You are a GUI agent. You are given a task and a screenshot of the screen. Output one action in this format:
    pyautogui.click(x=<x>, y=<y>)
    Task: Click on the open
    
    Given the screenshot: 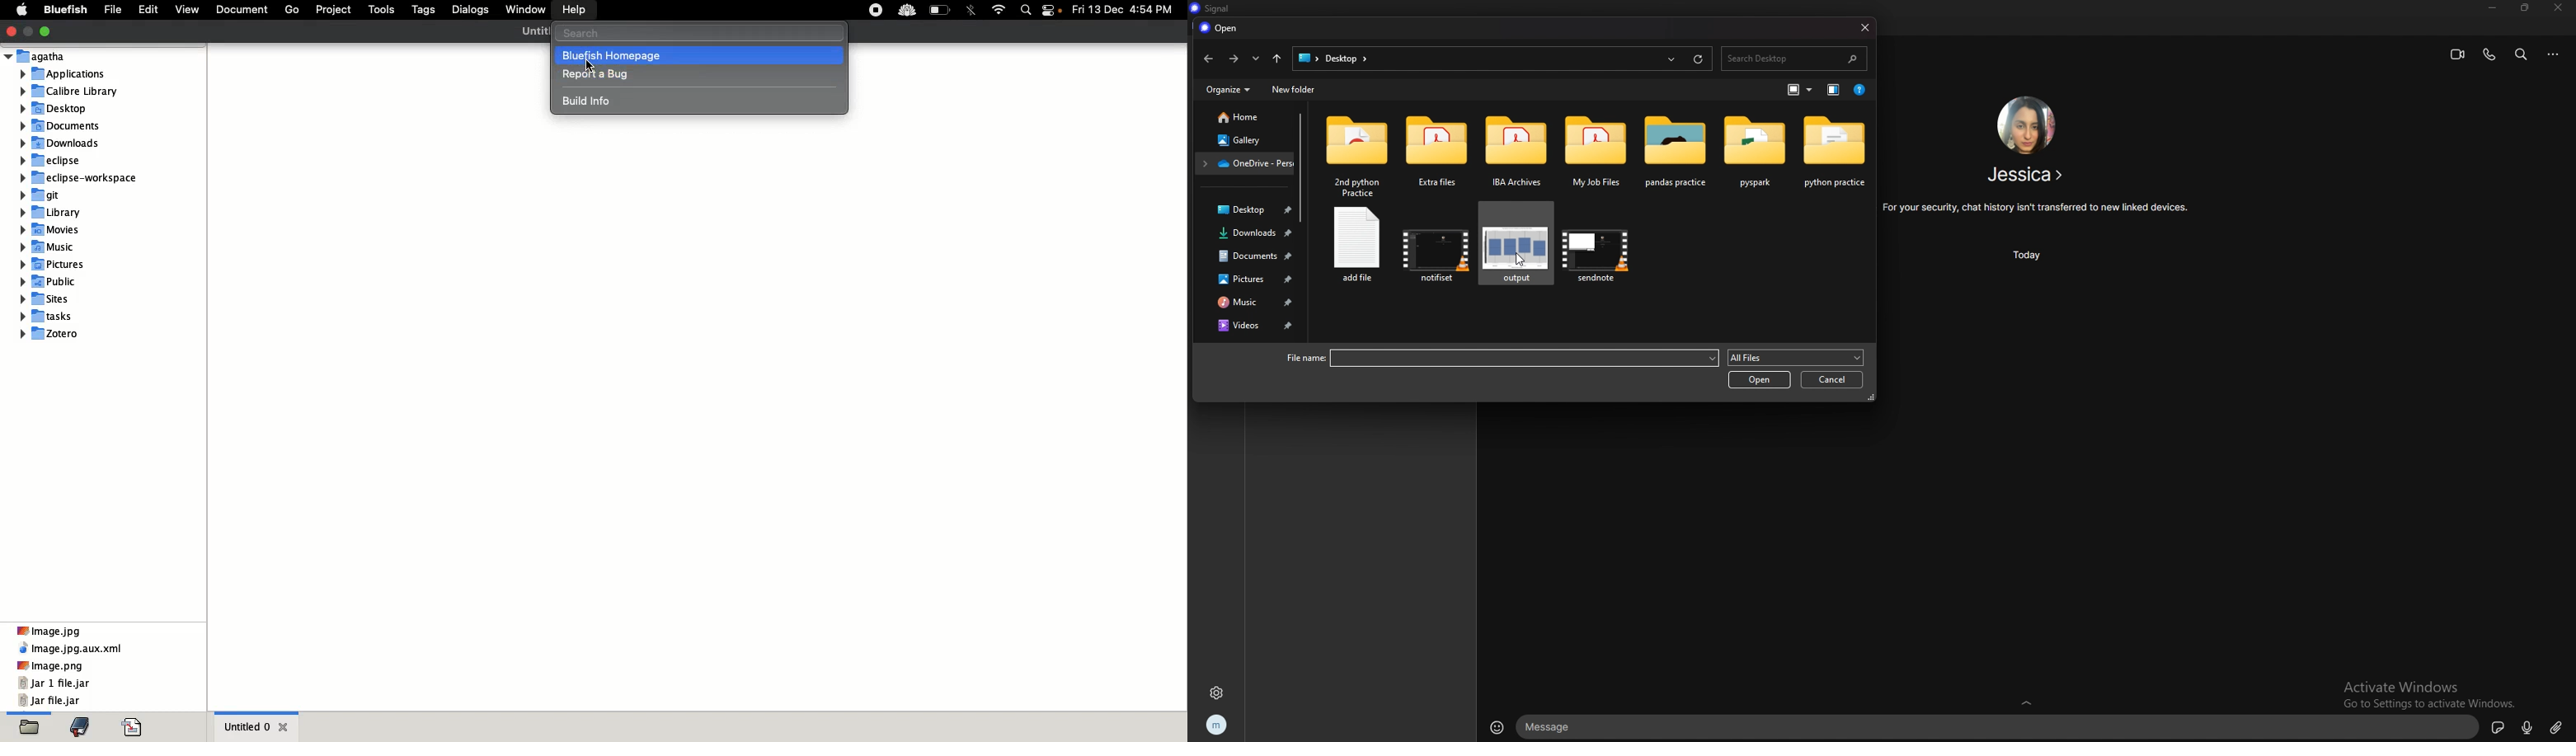 What is the action you would take?
    pyautogui.click(x=1759, y=380)
    